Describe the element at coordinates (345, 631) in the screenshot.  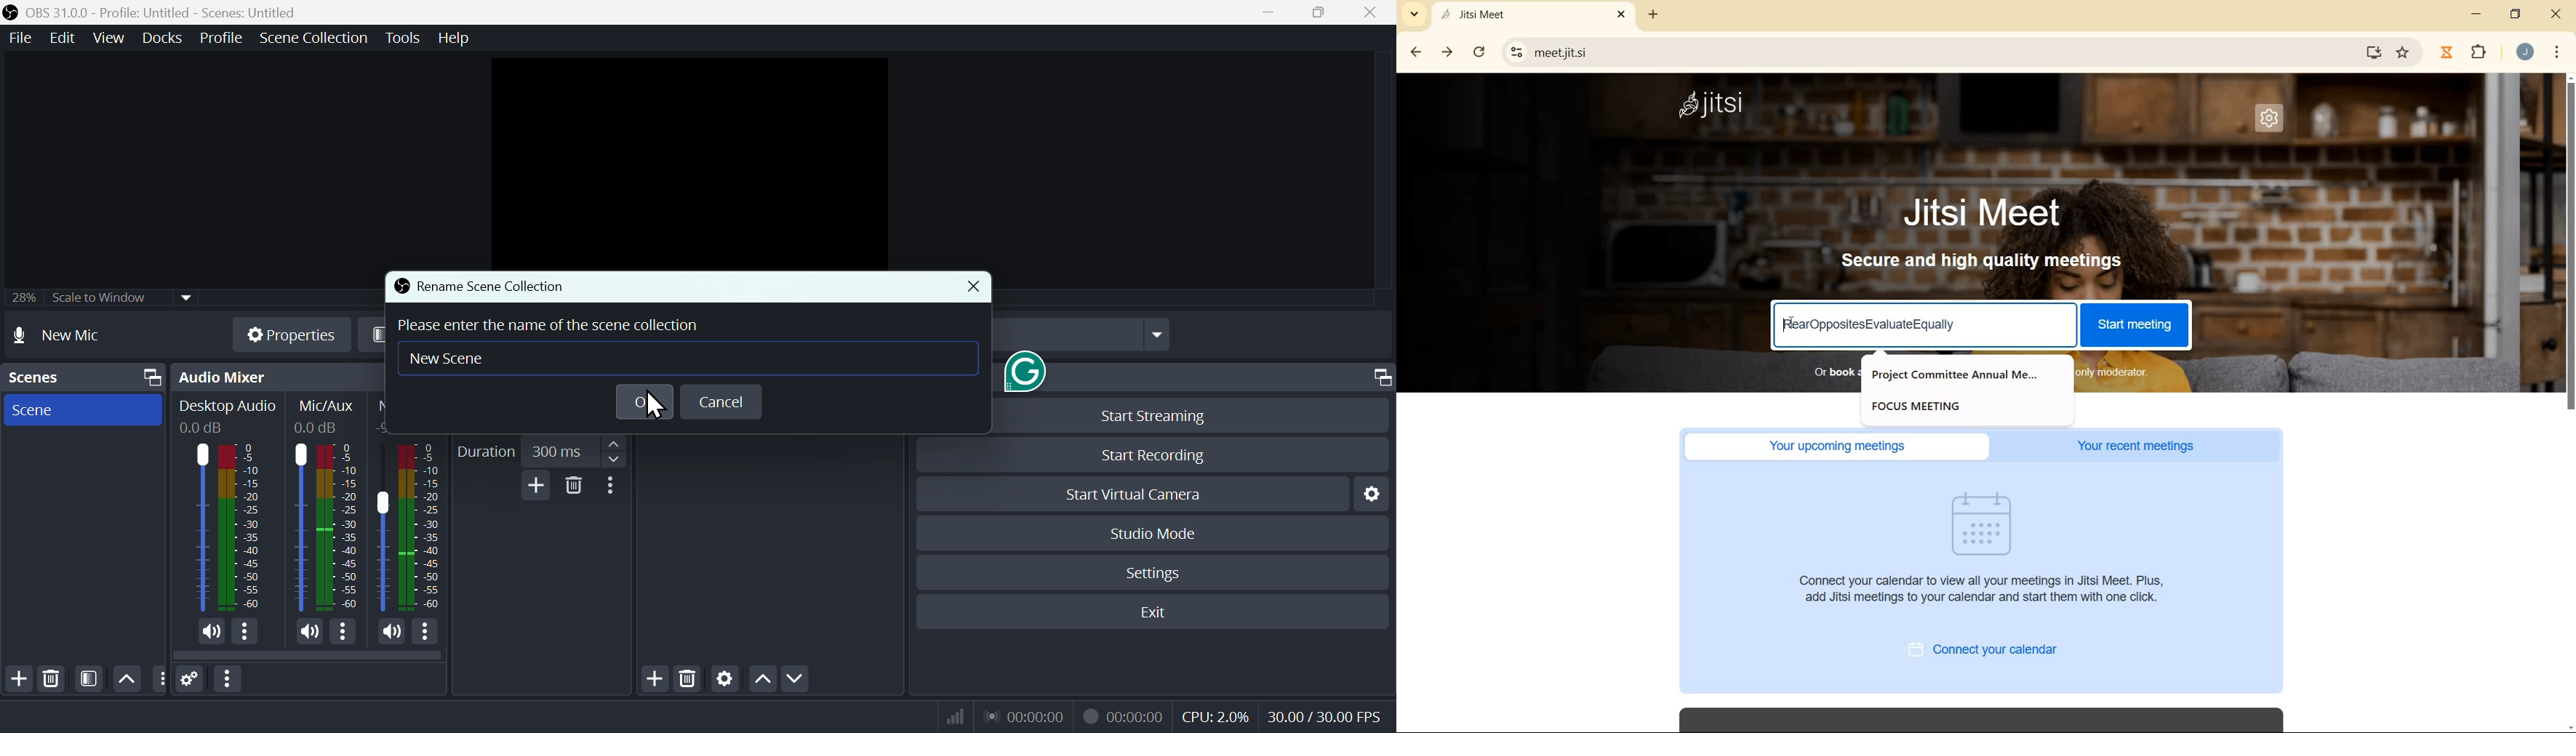
I see `More Options` at that location.